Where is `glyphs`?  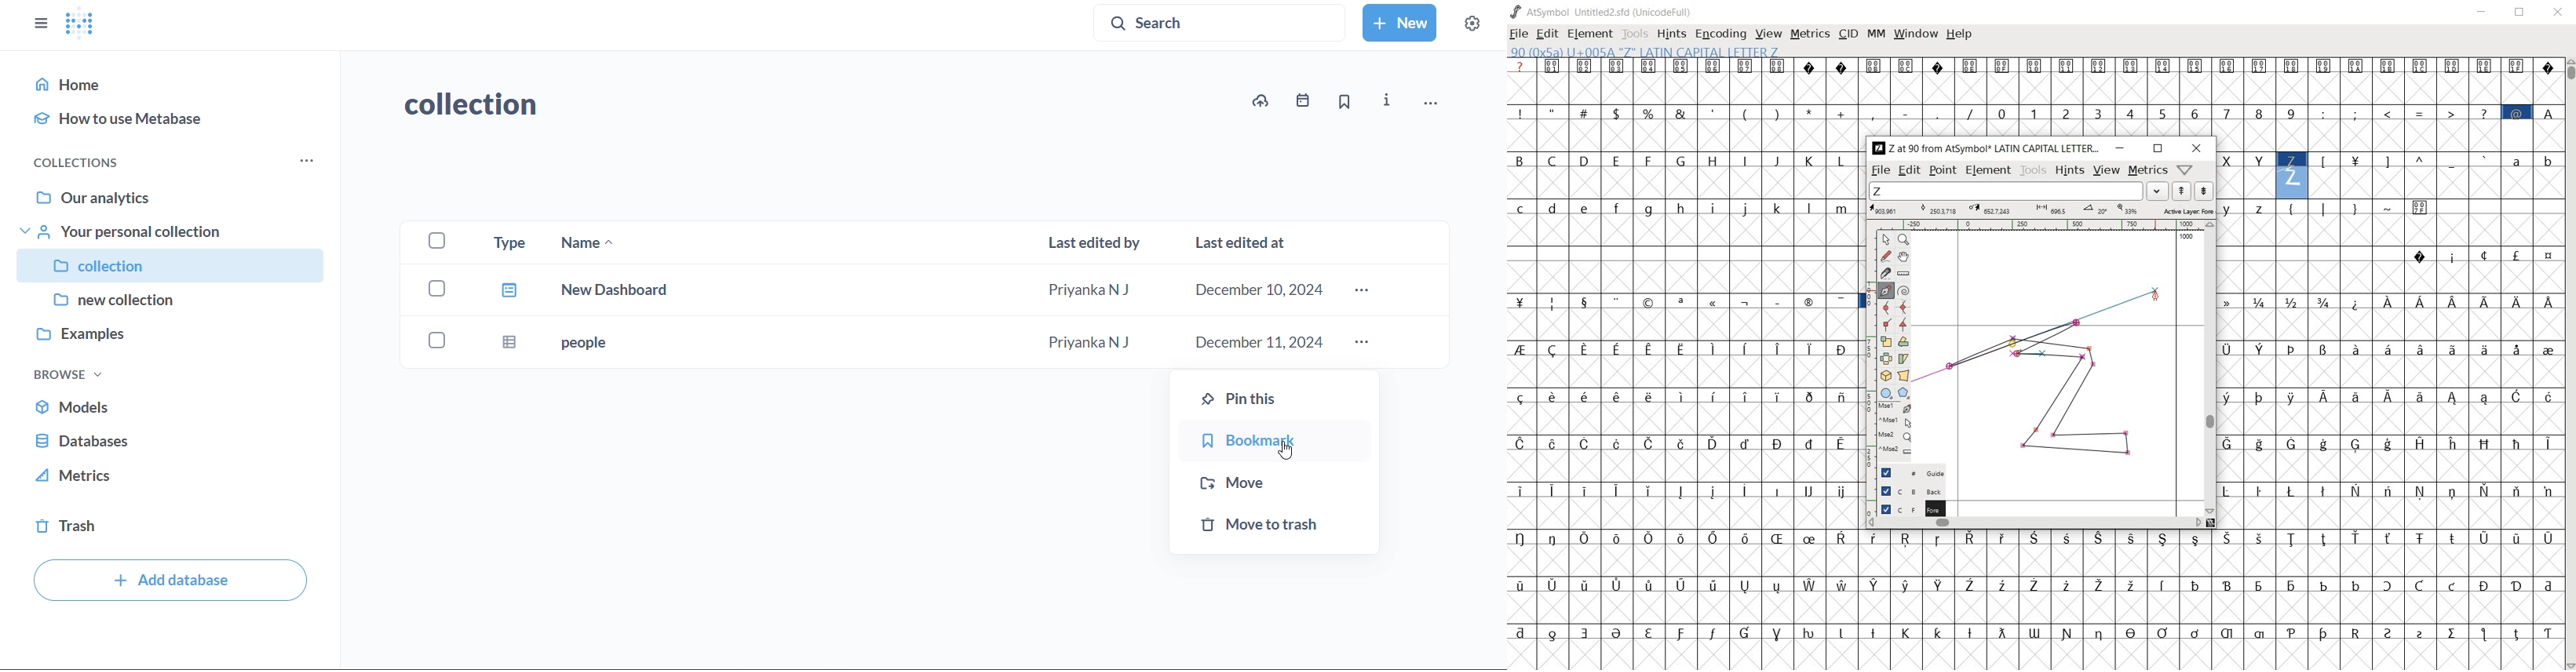 glyphs is located at coordinates (1683, 357).